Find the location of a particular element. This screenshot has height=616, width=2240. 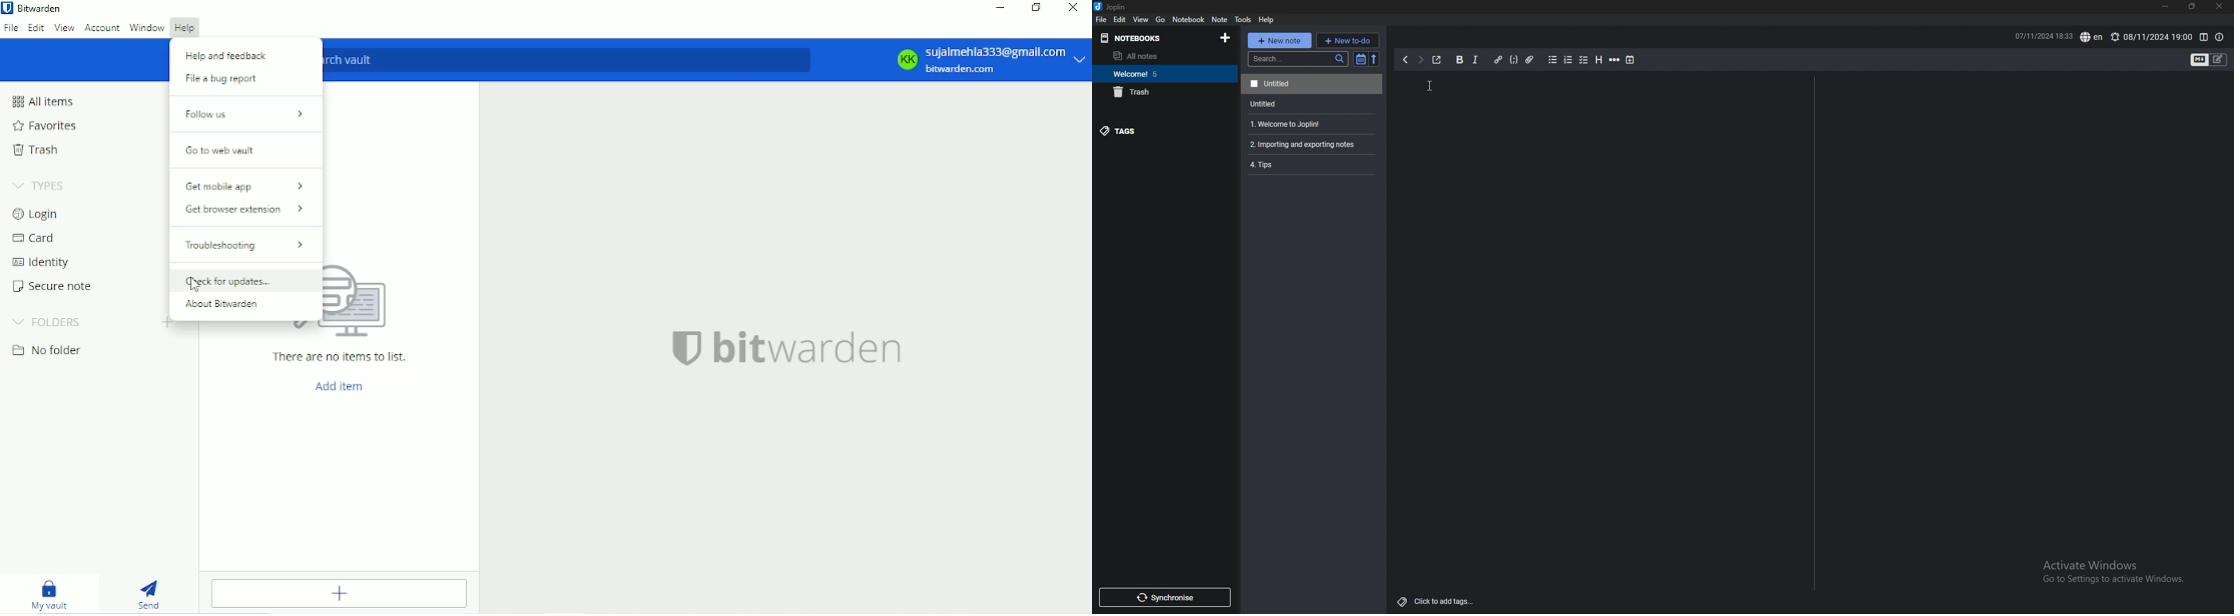

minimize is located at coordinates (2166, 7).